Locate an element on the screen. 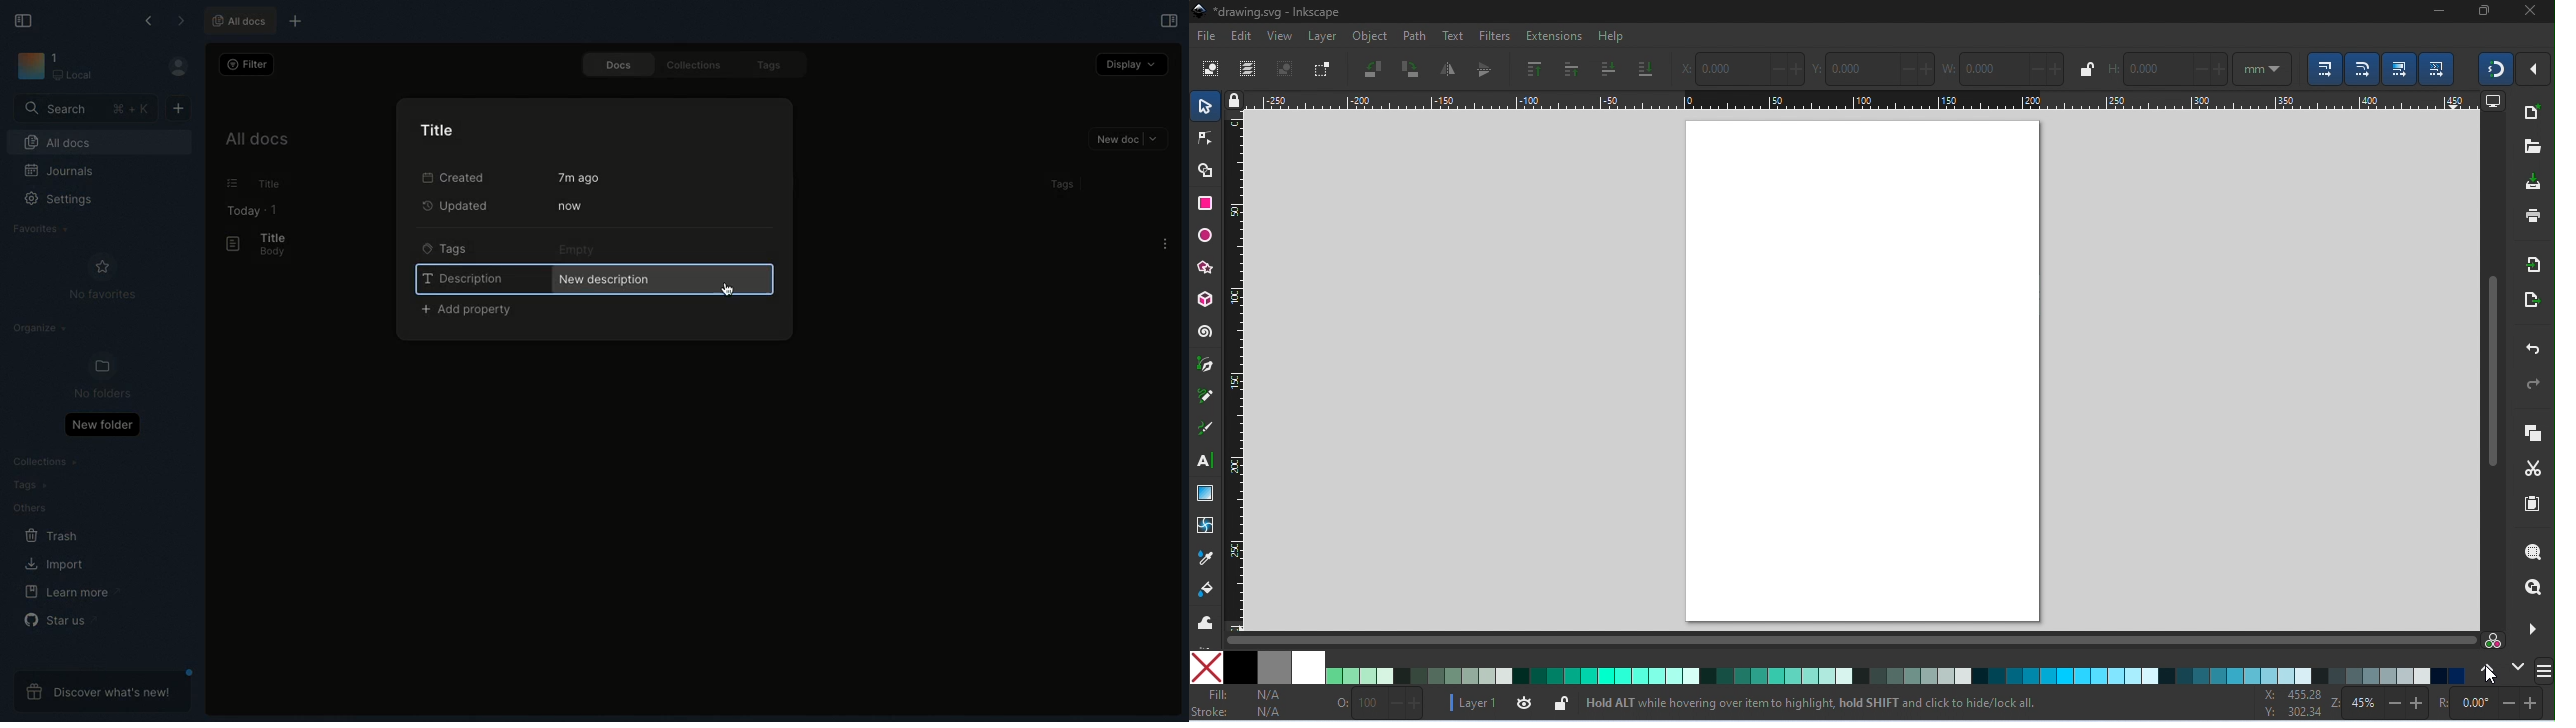 The width and height of the screenshot is (2576, 728). enable snapping and more is located at coordinates (2536, 70).